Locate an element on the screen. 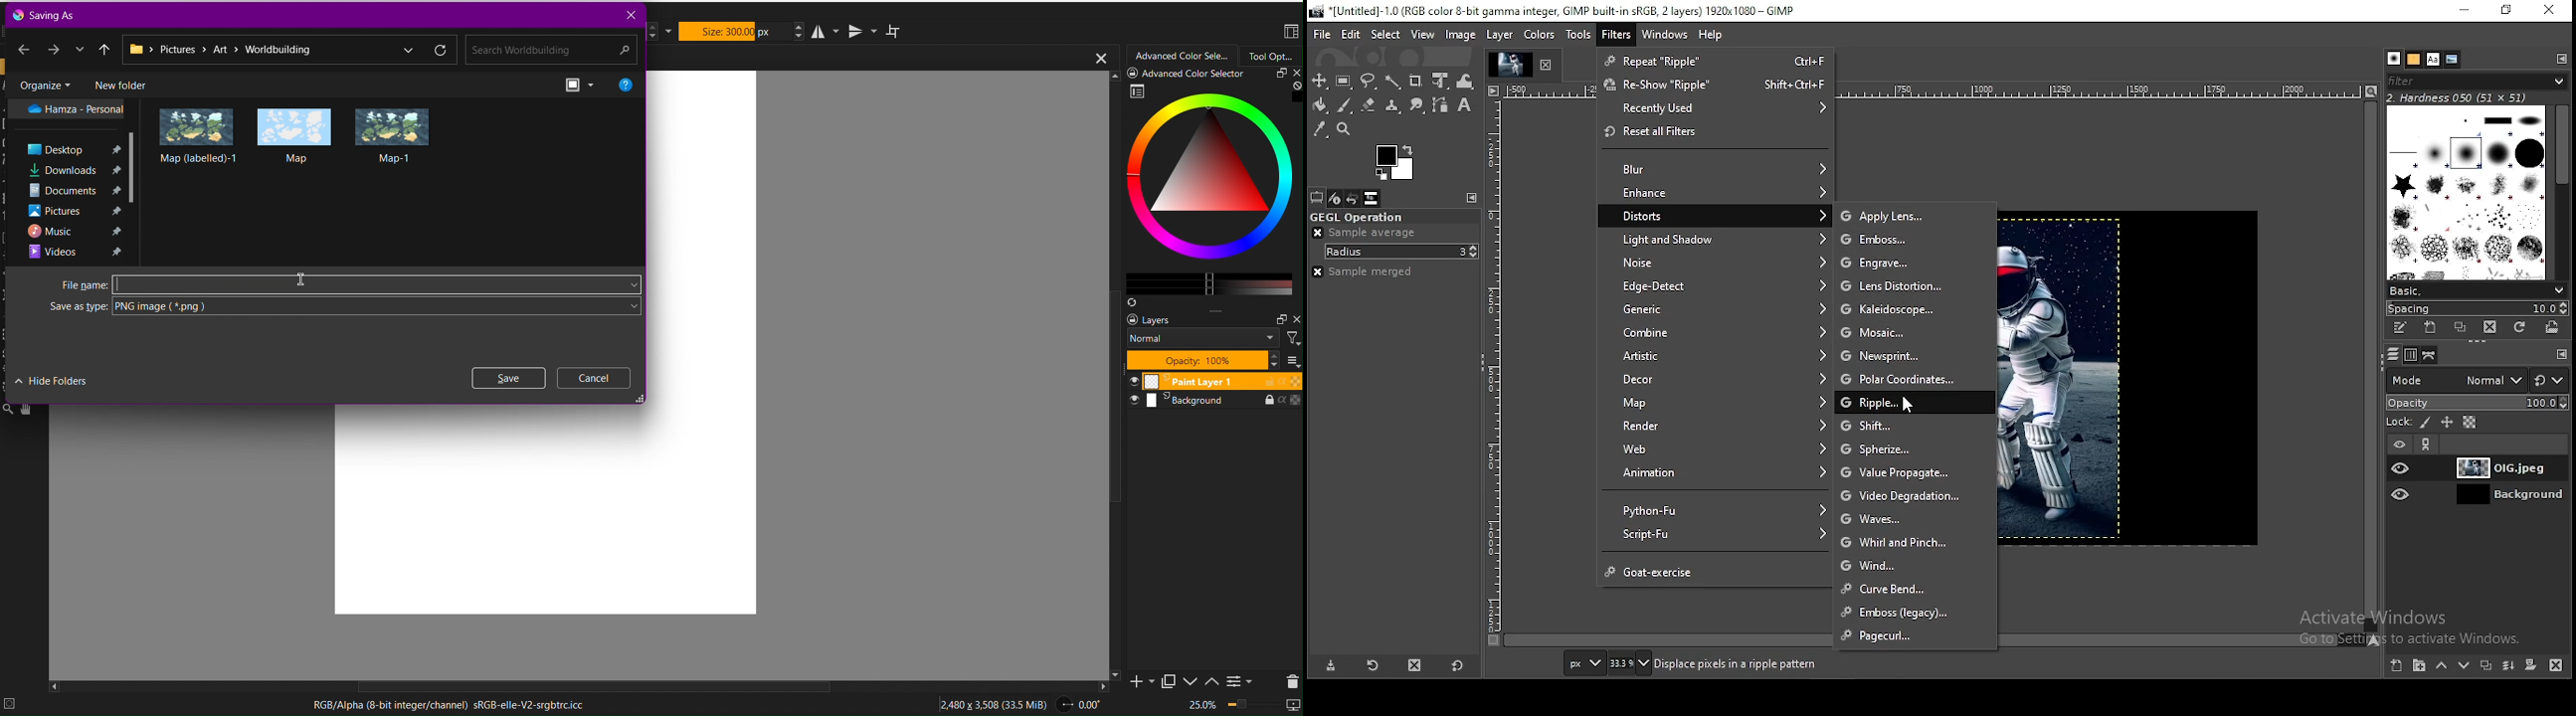 Image resolution: width=2576 pixels, height=728 pixels. fonts is located at coordinates (2433, 60).